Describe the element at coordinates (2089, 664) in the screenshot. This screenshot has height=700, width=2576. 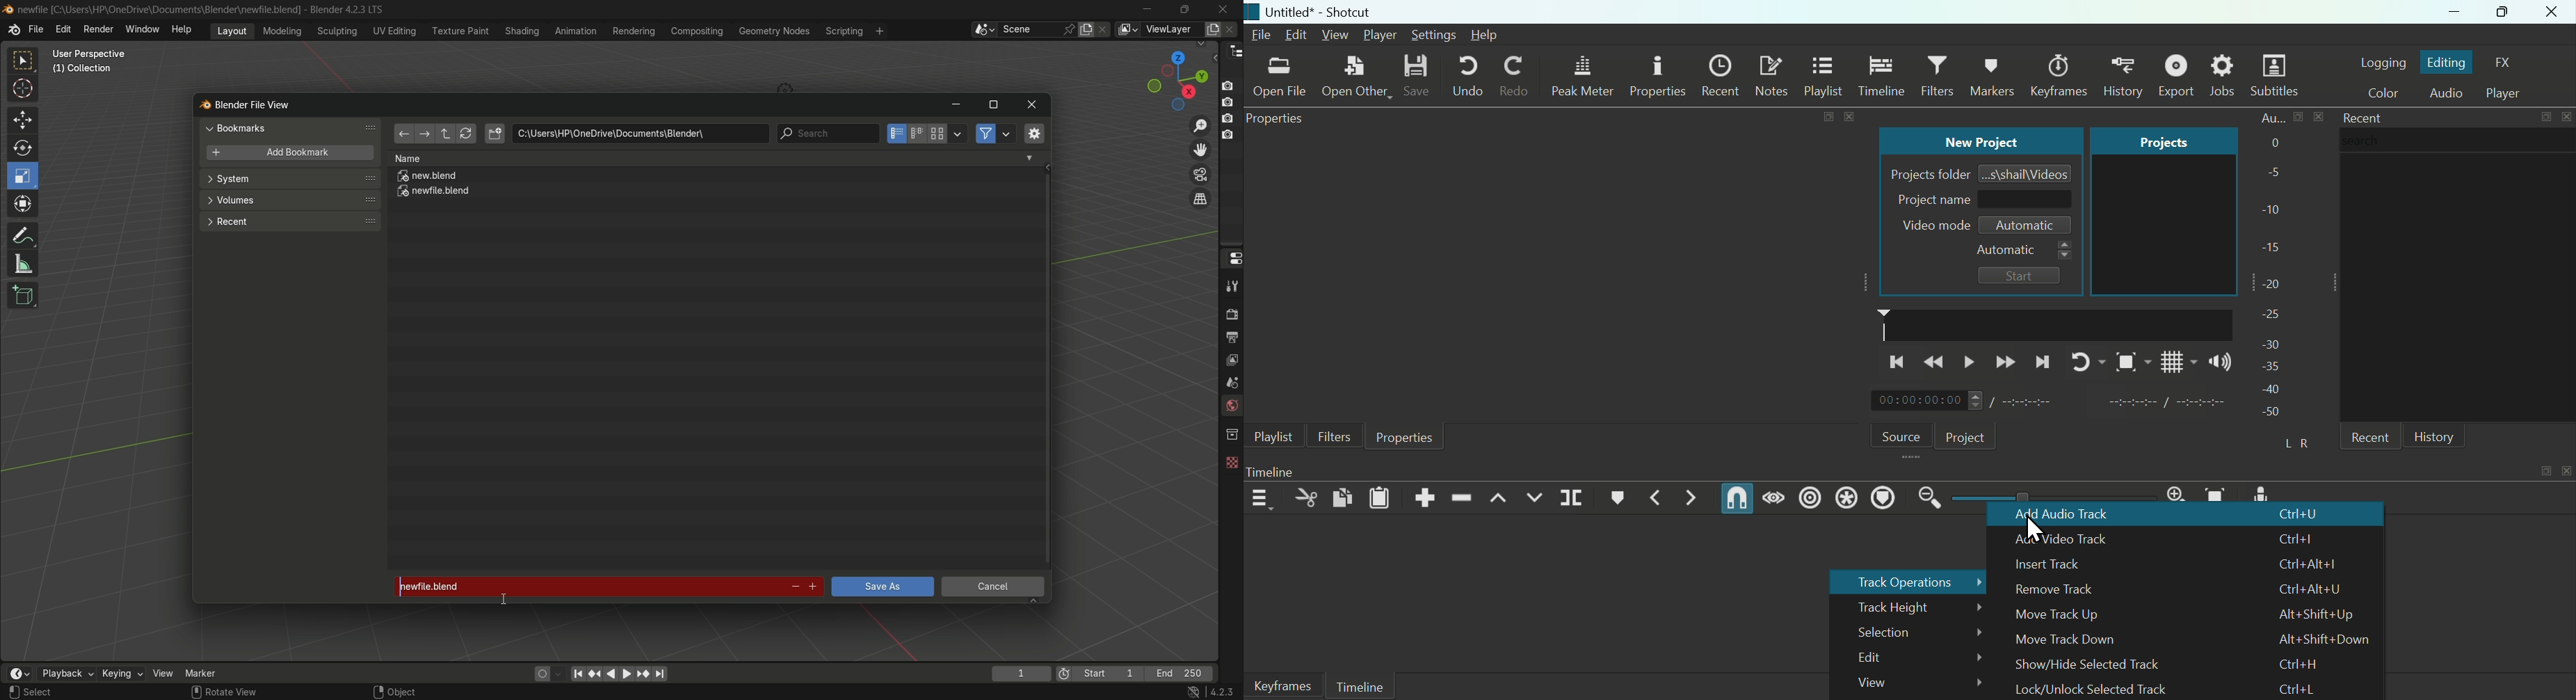
I see `Show/Hide Selected Track` at that location.